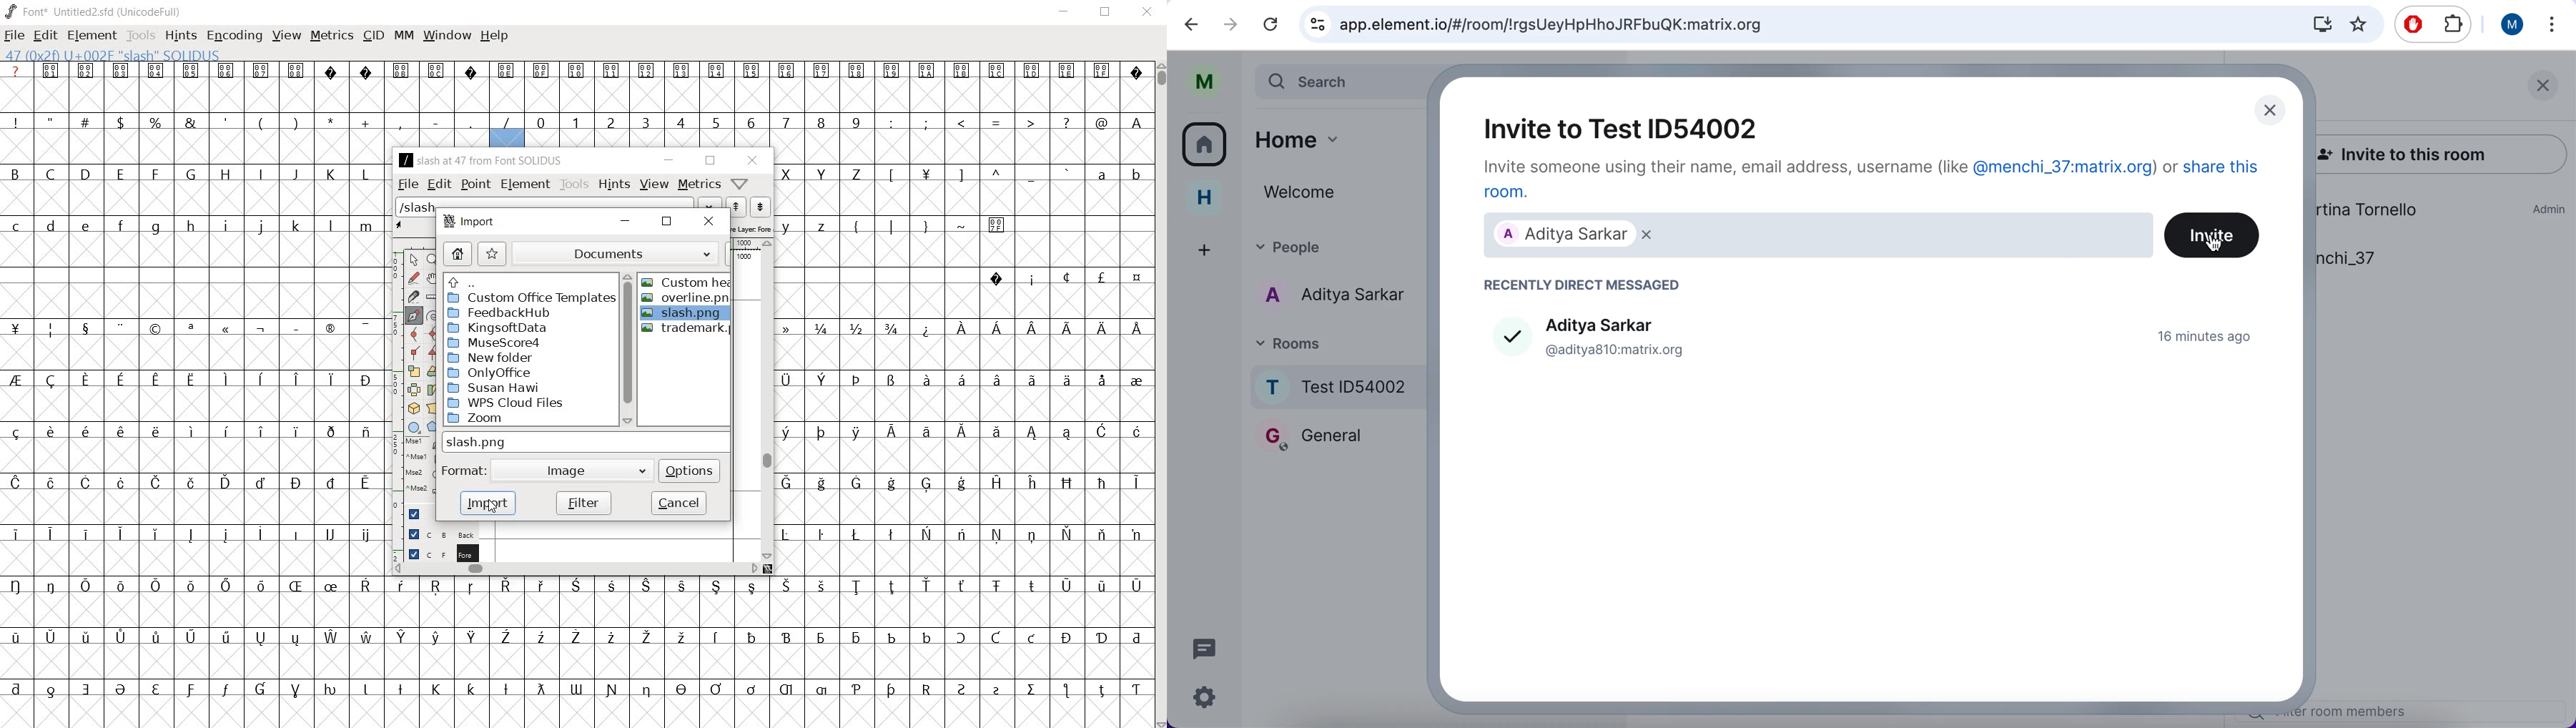  I want to click on scrollbar, so click(767, 401).